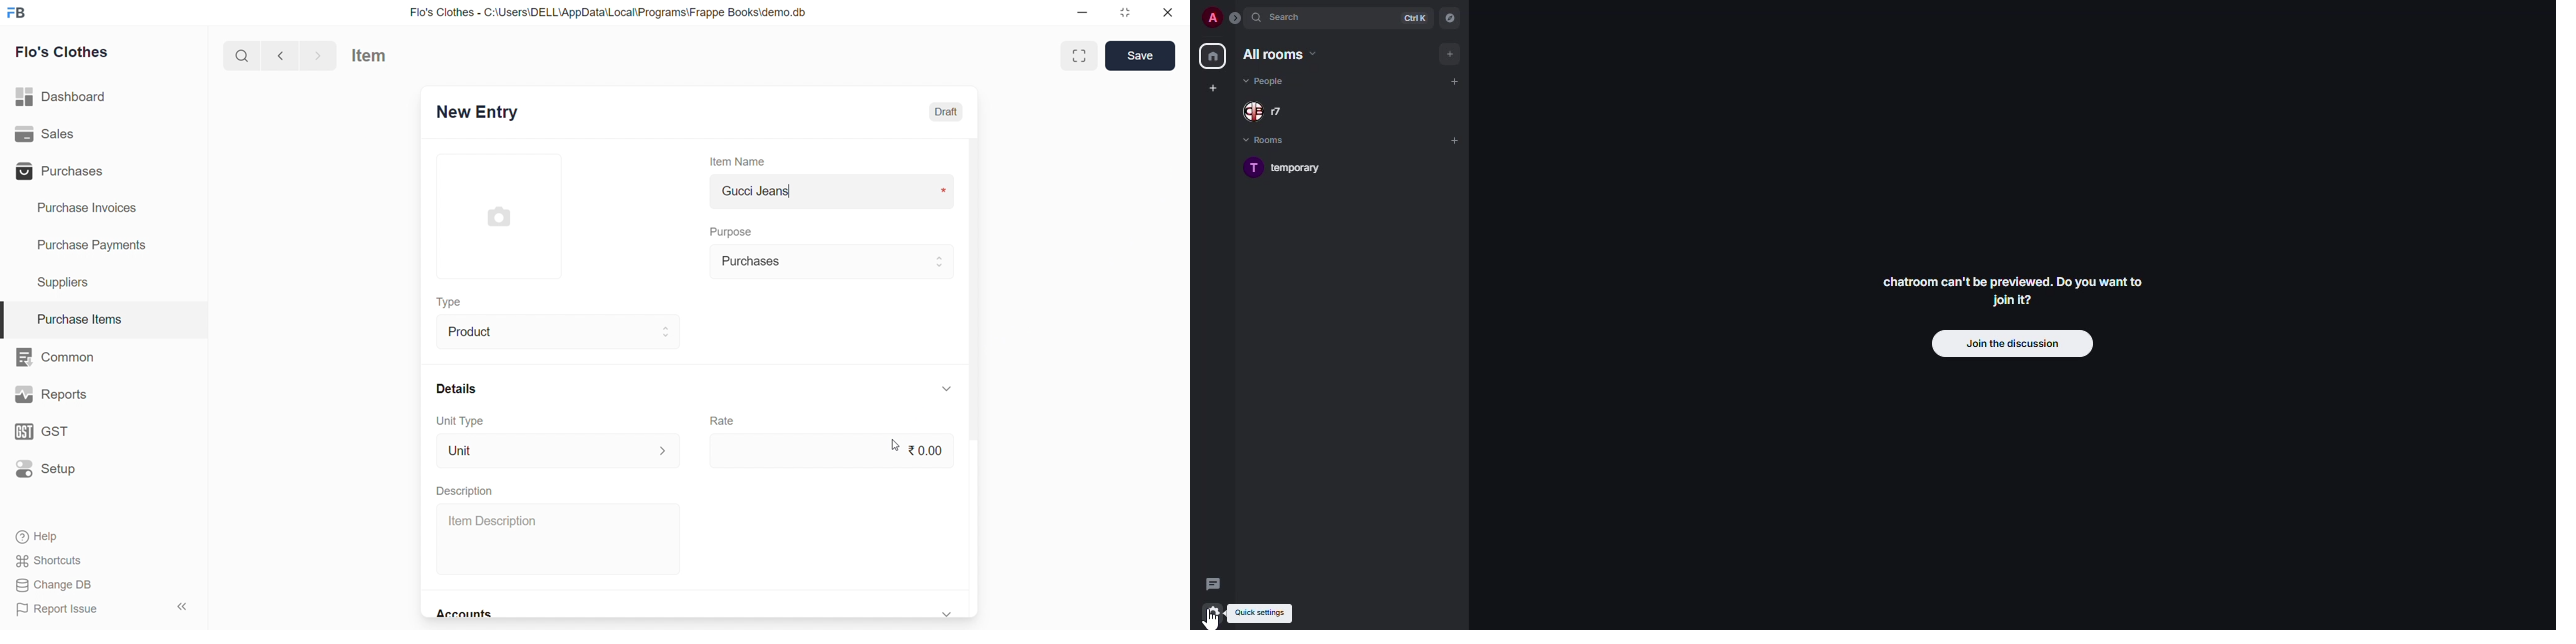 The image size is (2576, 644). What do you see at coordinates (559, 450) in the screenshot?
I see `Unit` at bounding box center [559, 450].